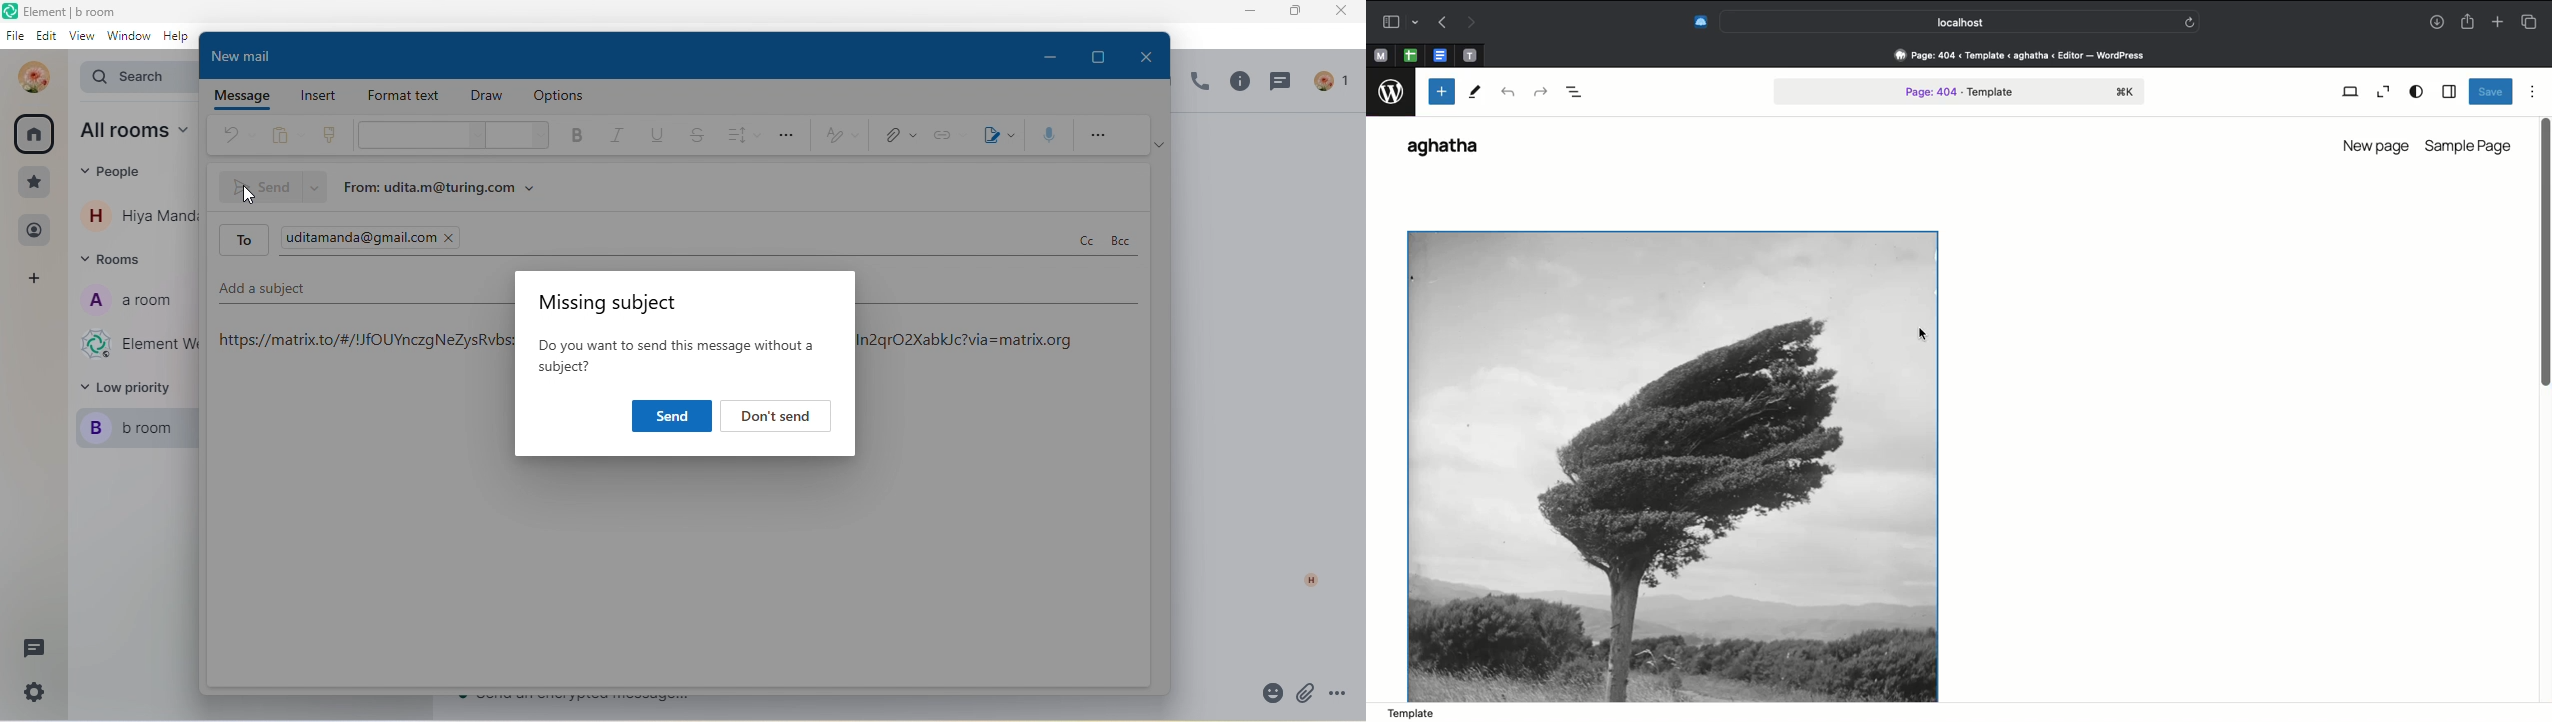  Describe the element at coordinates (355, 297) in the screenshot. I see `add a subject` at that location.